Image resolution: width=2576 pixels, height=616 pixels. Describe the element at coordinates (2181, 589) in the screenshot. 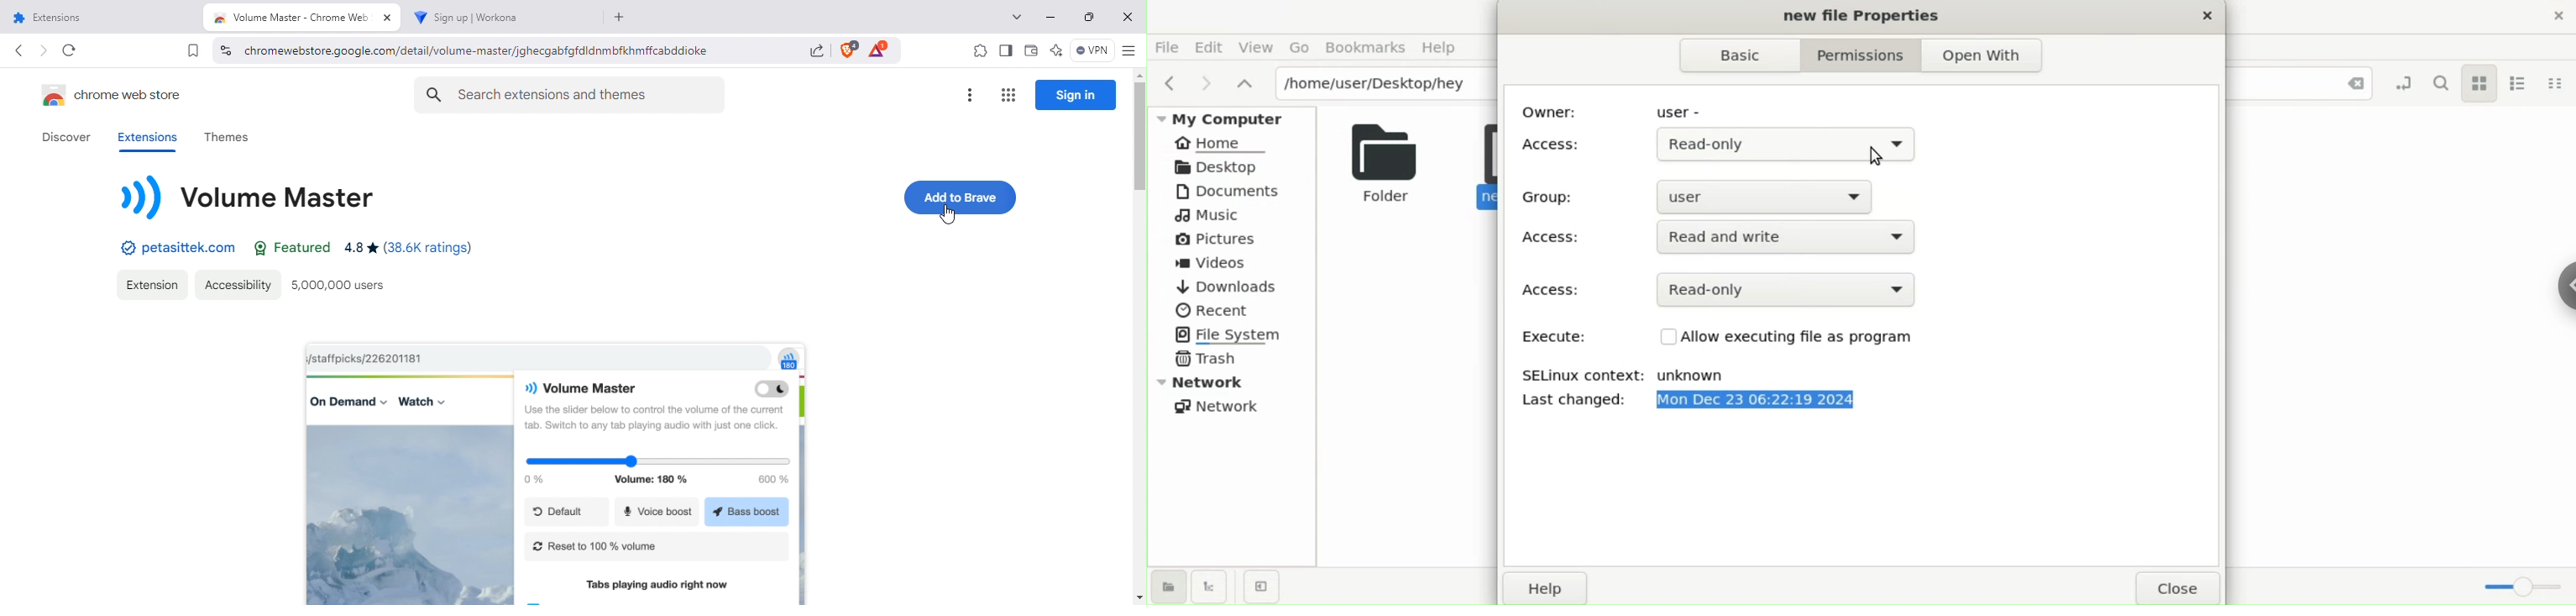

I see `close` at that location.